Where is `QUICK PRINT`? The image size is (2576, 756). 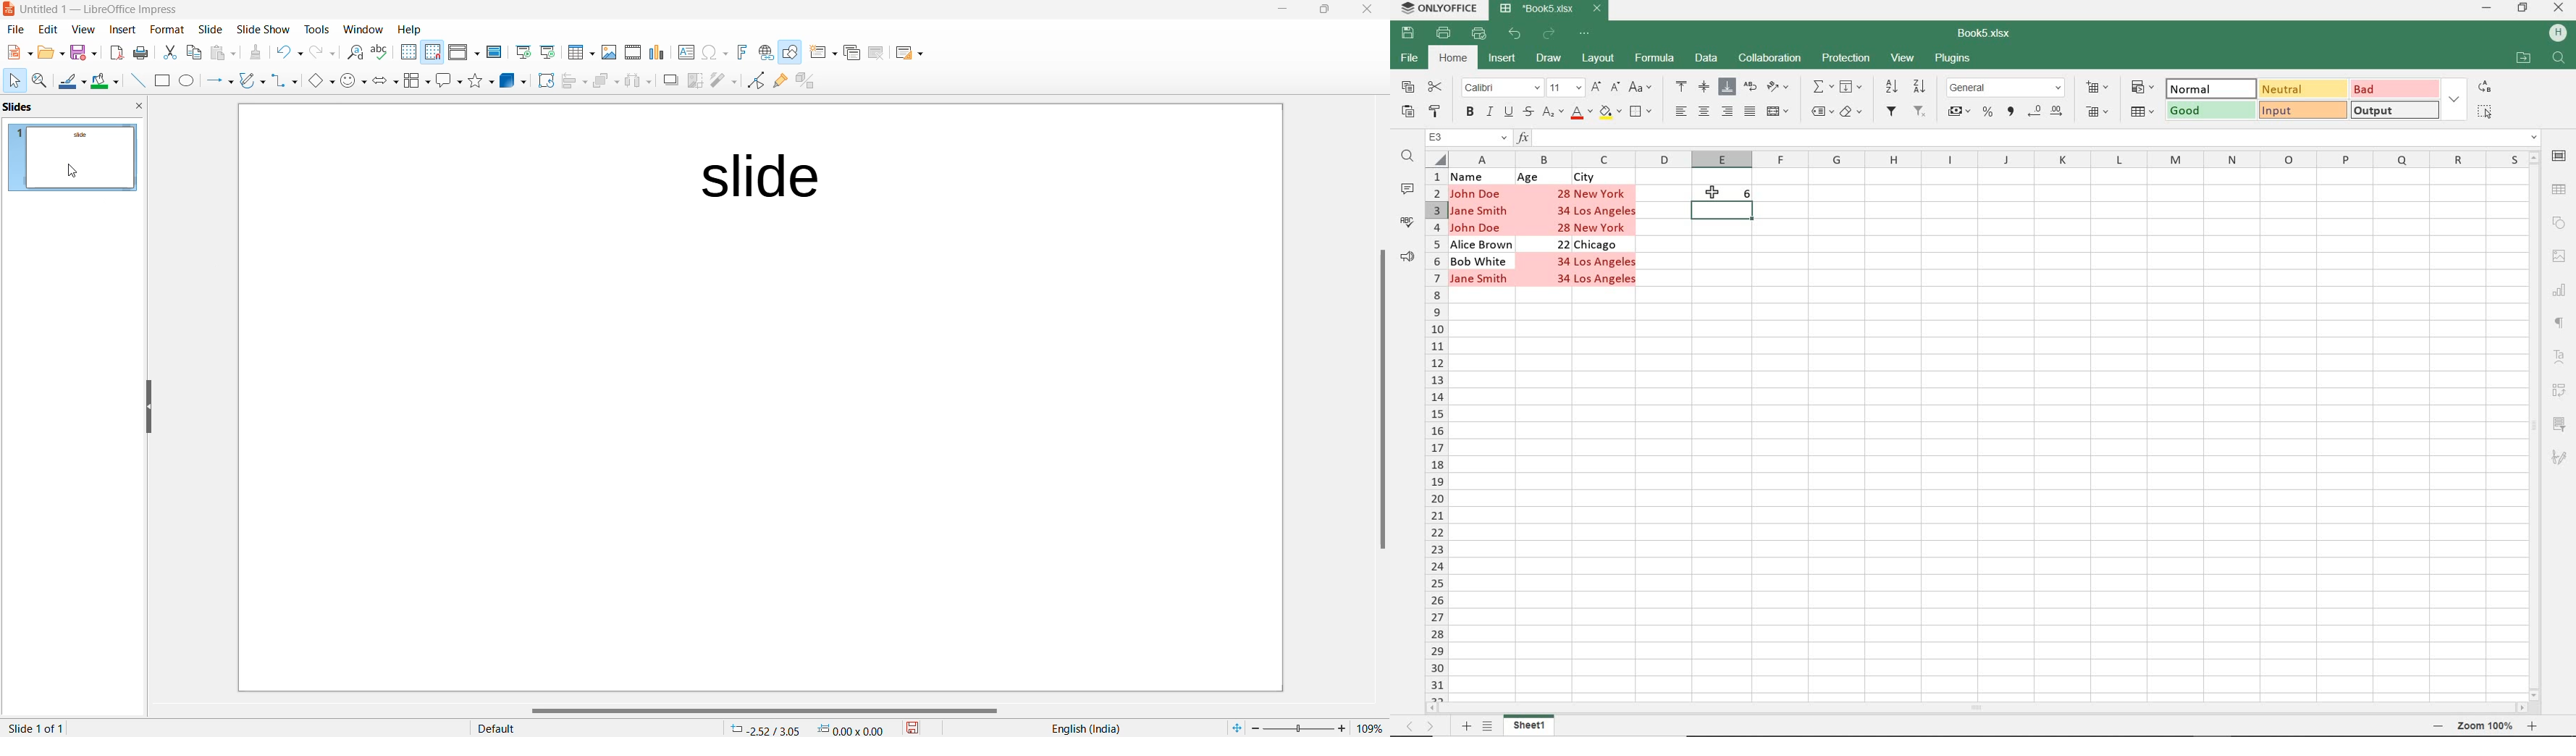 QUICK PRINT is located at coordinates (1478, 34).